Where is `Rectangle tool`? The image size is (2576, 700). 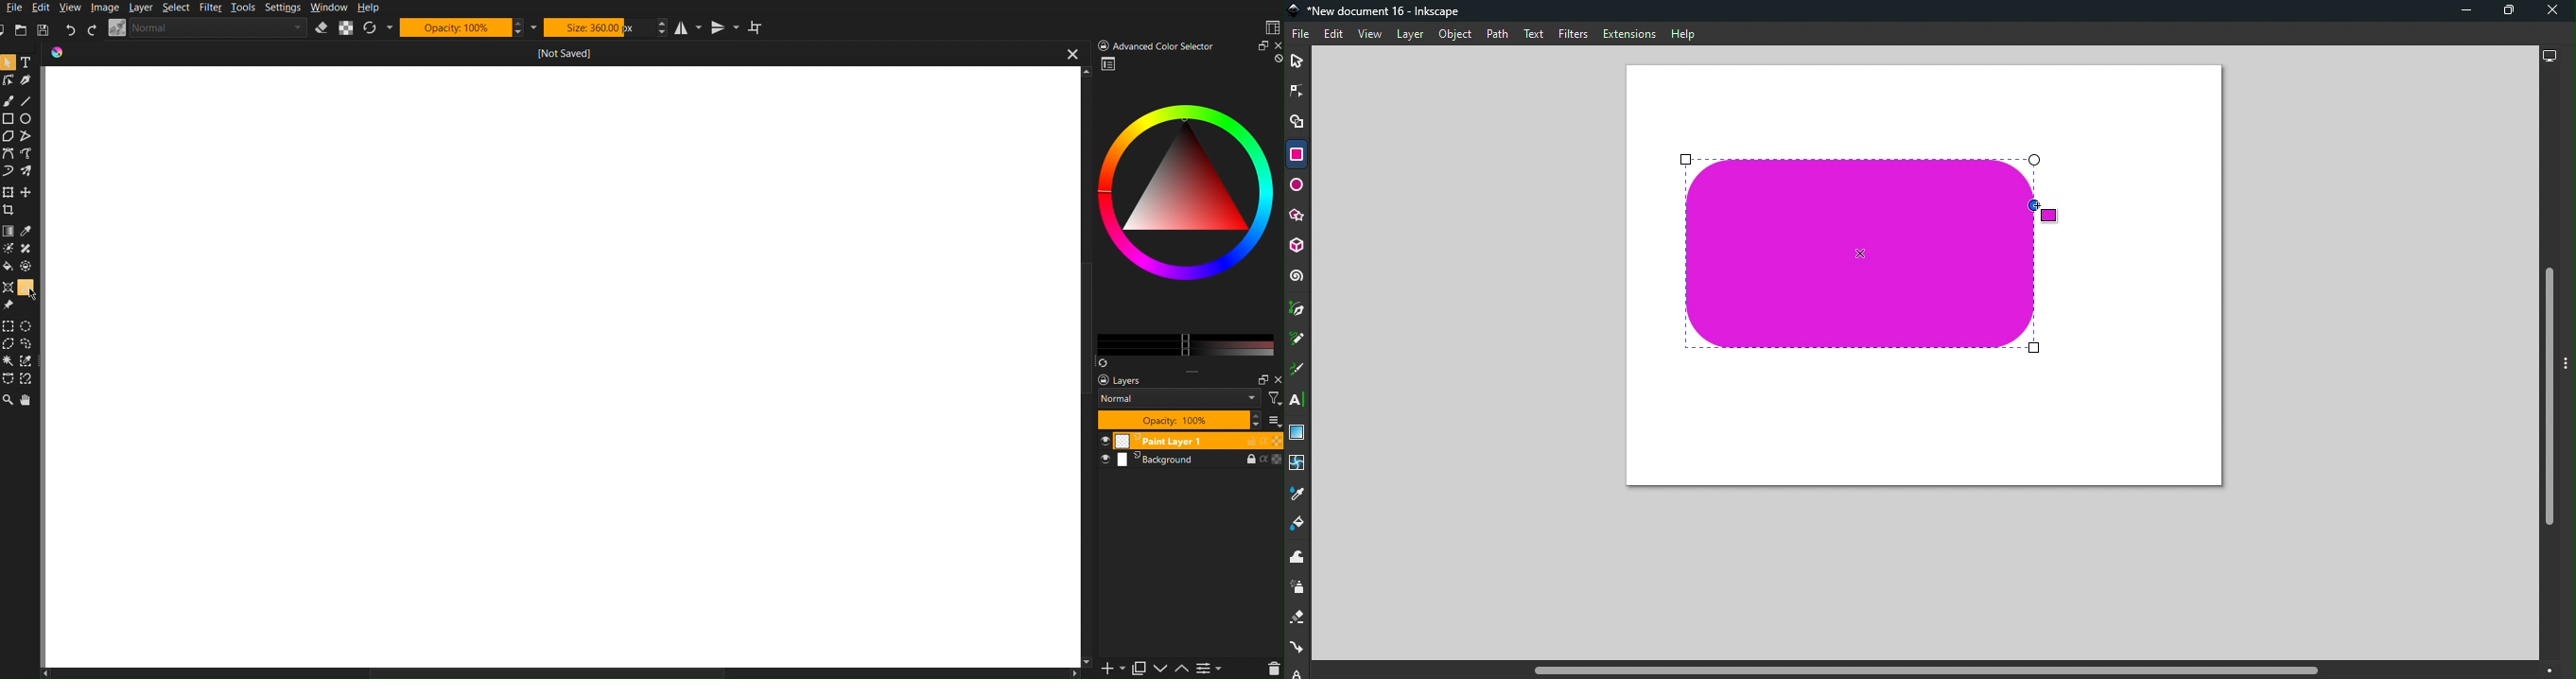
Rectangle tool is located at coordinates (1296, 154).